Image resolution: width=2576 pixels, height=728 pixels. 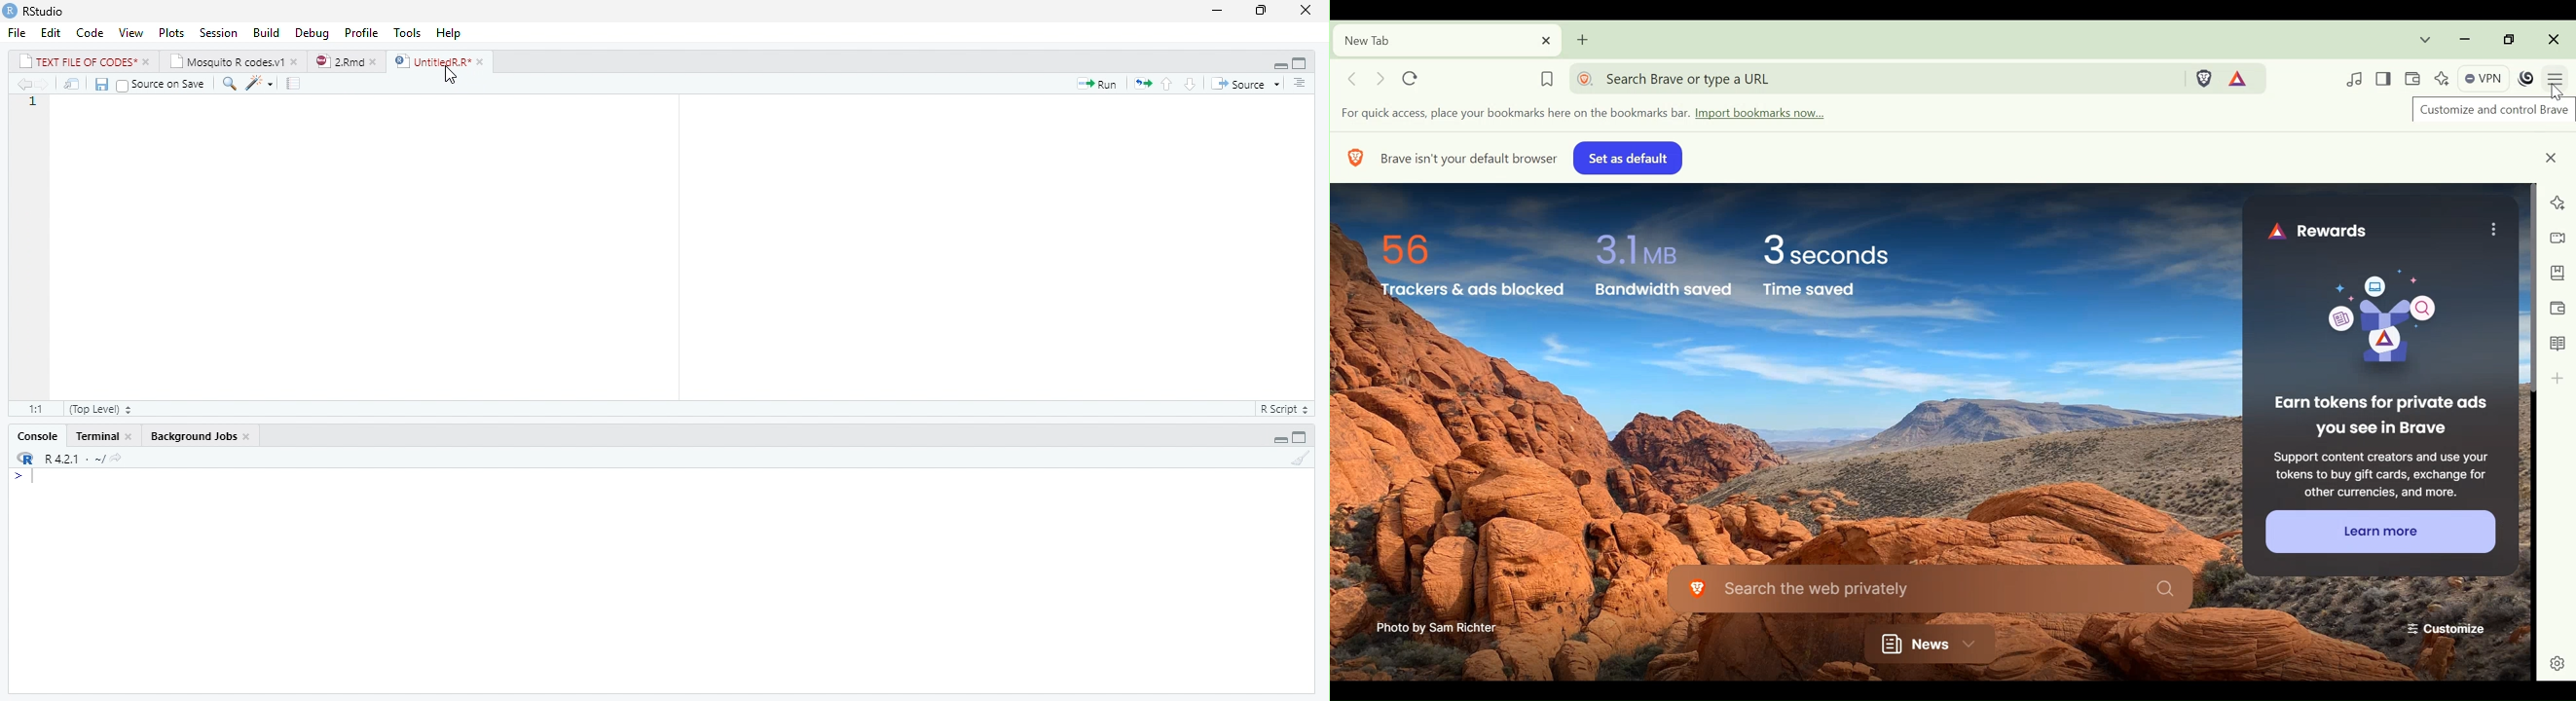 What do you see at coordinates (91, 33) in the screenshot?
I see `Code` at bounding box center [91, 33].